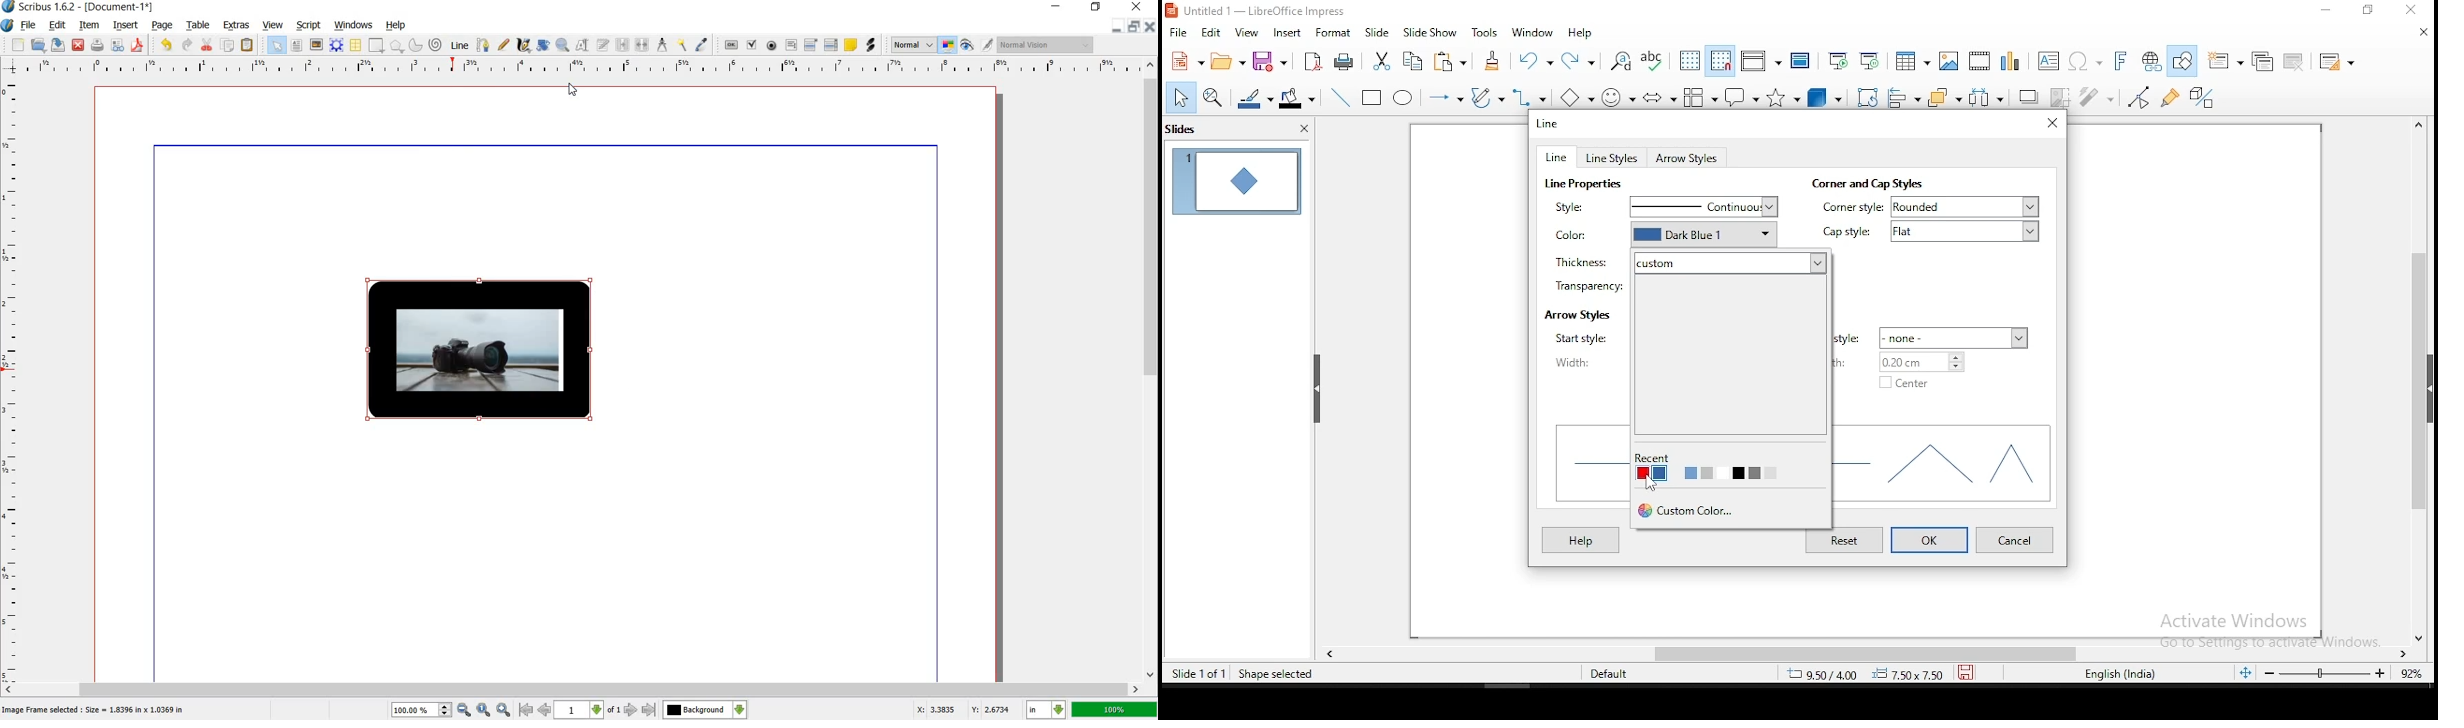 The height and width of the screenshot is (728, 2464). I want to click on pdf push button, so click(728, 45).